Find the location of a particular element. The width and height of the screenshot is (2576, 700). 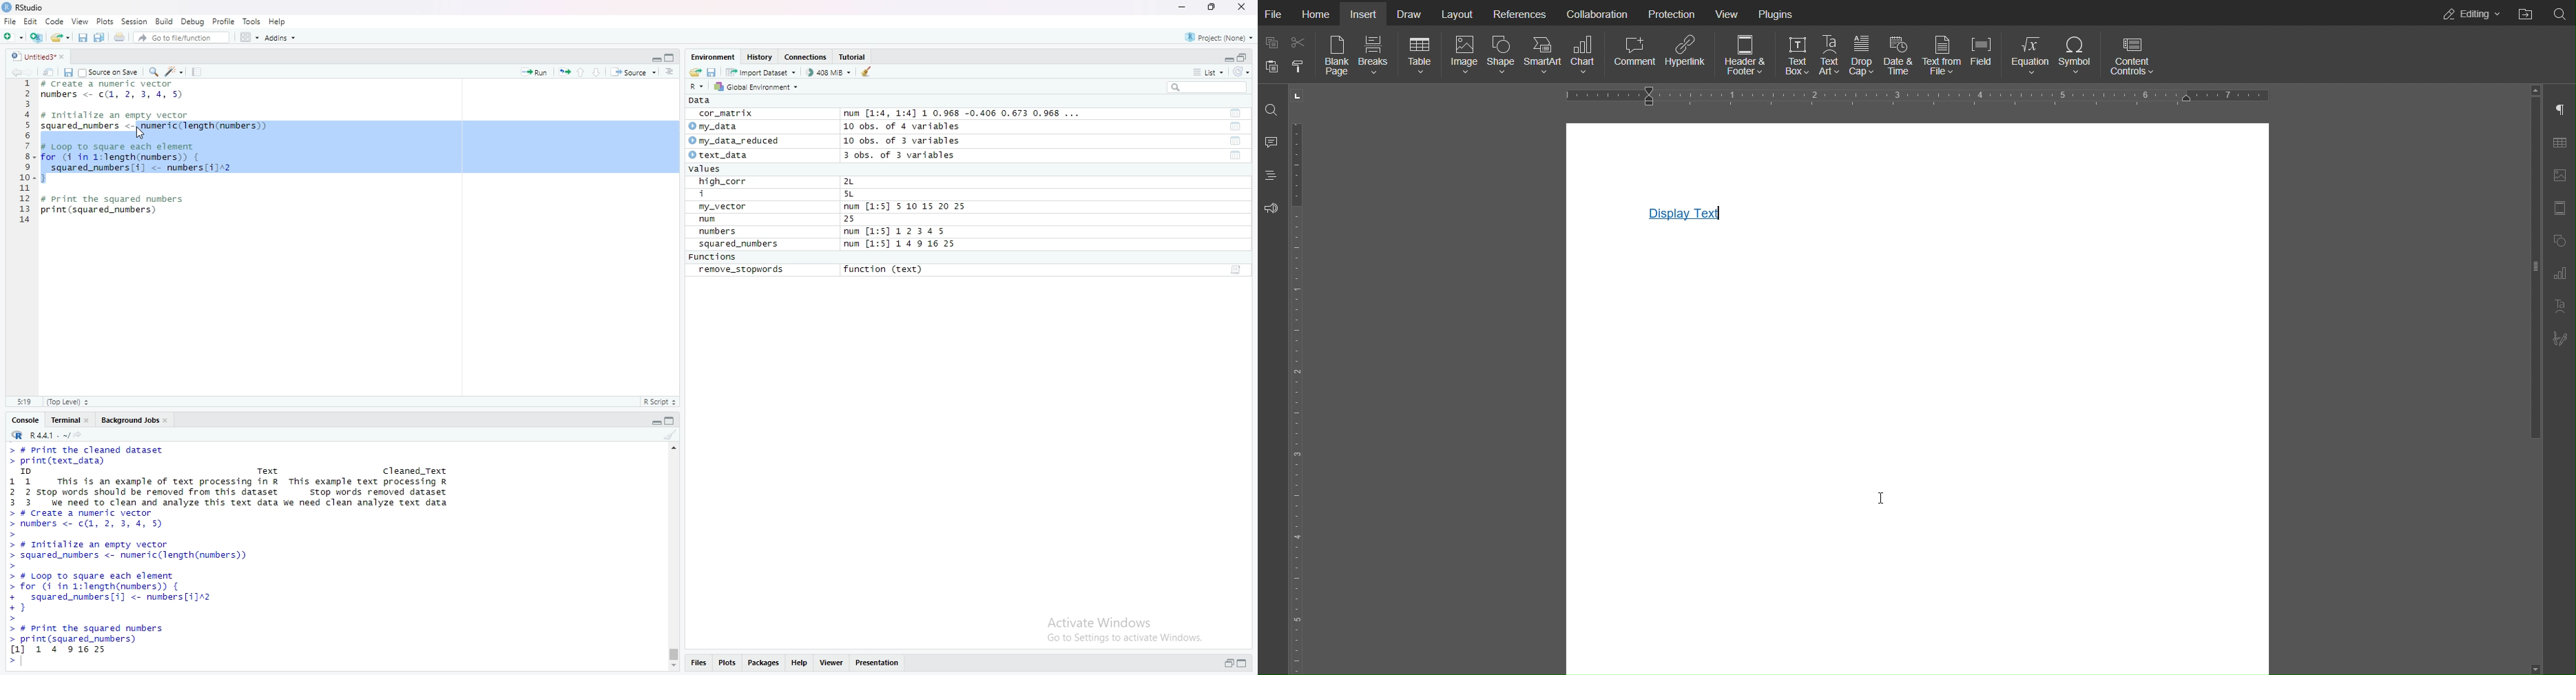

New File is located at coordinates (12, 35).